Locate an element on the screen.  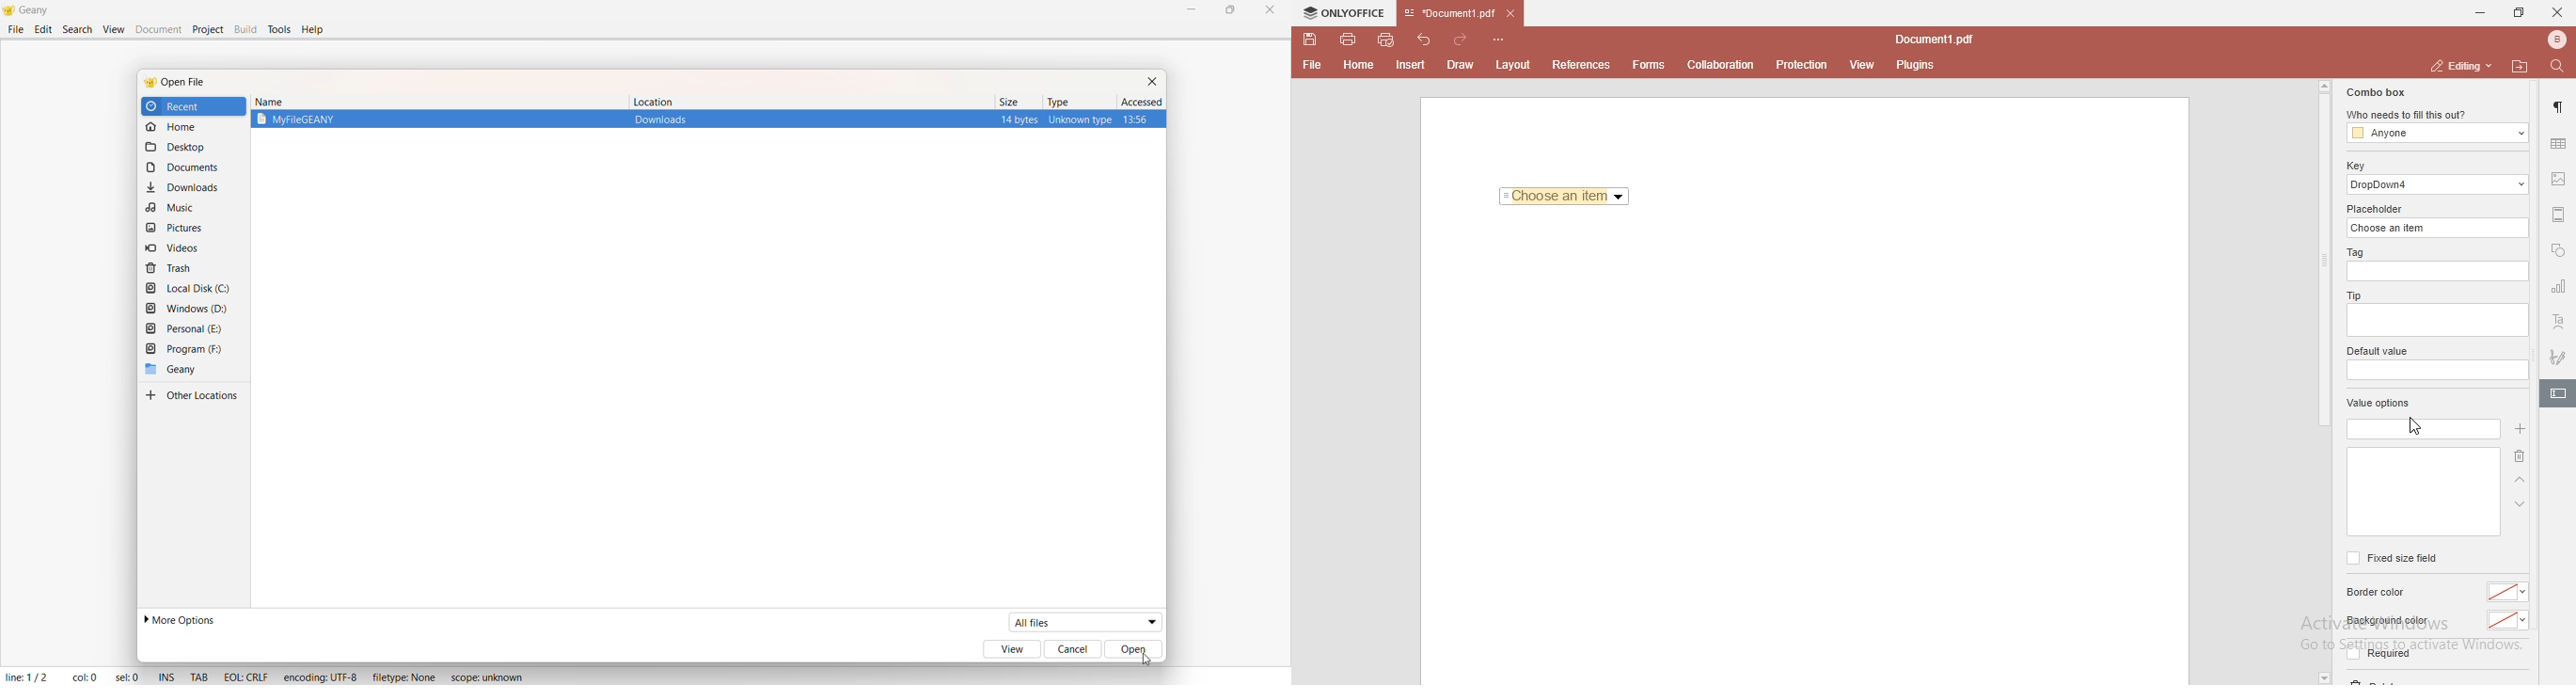
customise quick access toolbar is located at coordinates (1502, 39).